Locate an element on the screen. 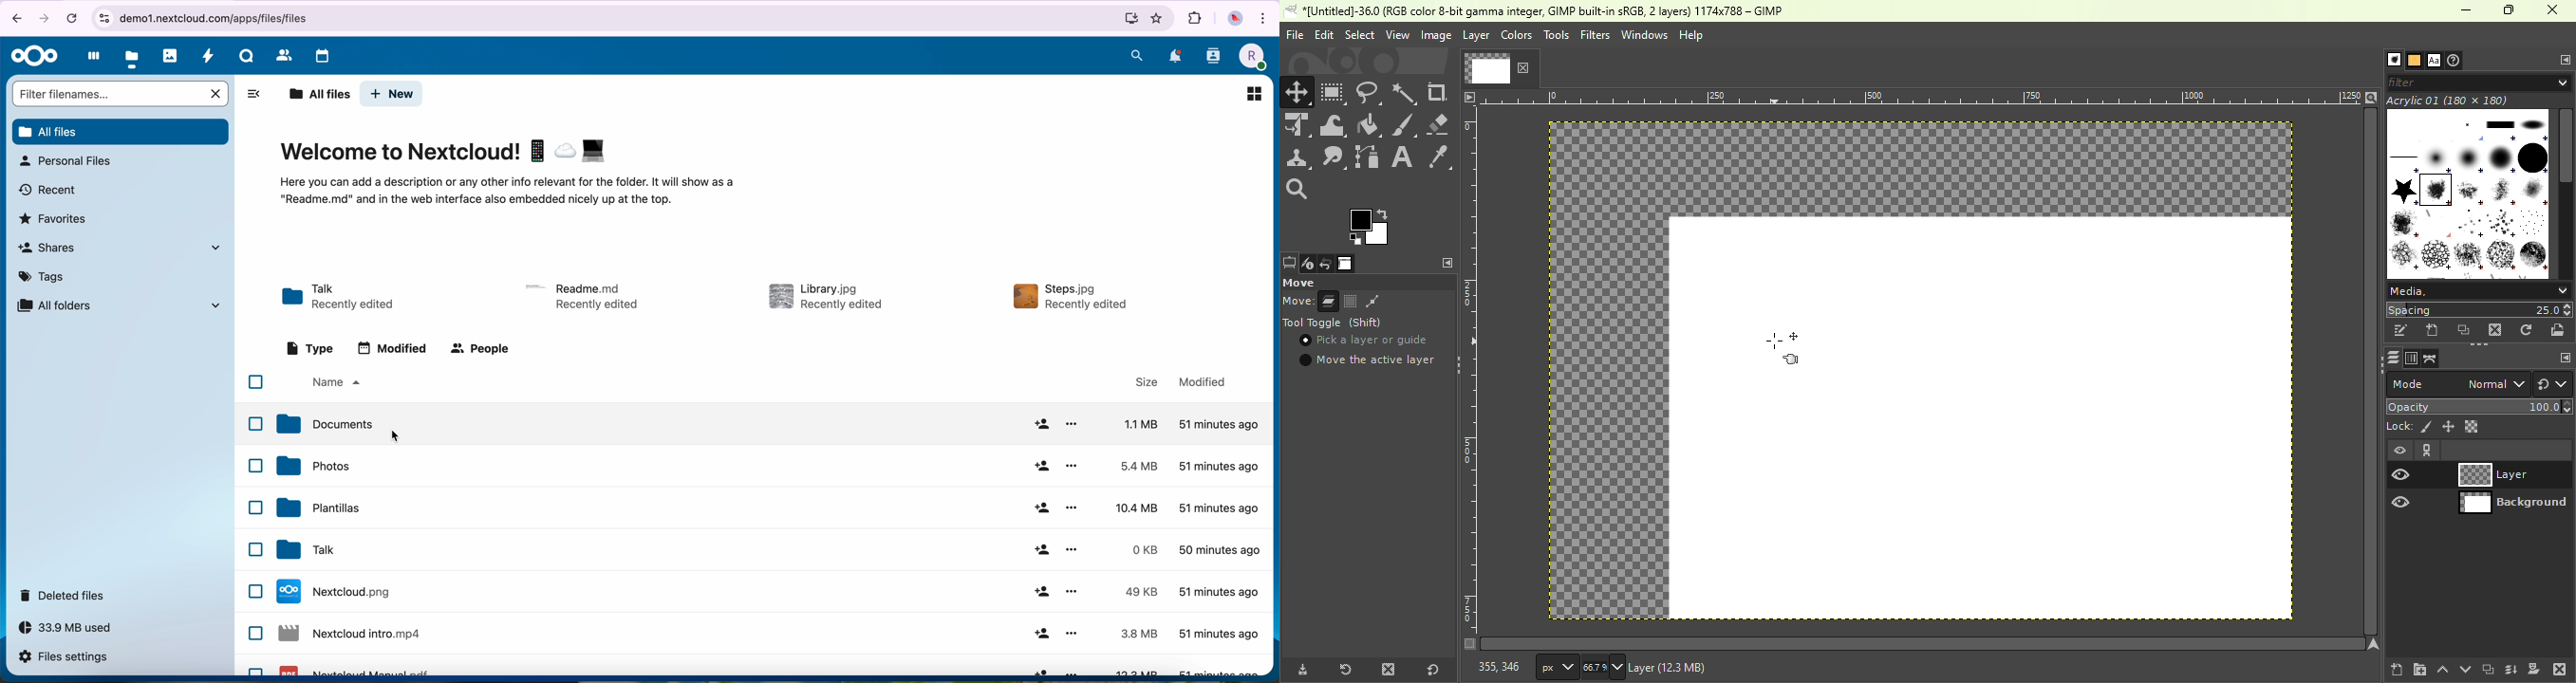 The width and height of the screenshot is (2576, 700). Media is located at coordinates (2477, 289).